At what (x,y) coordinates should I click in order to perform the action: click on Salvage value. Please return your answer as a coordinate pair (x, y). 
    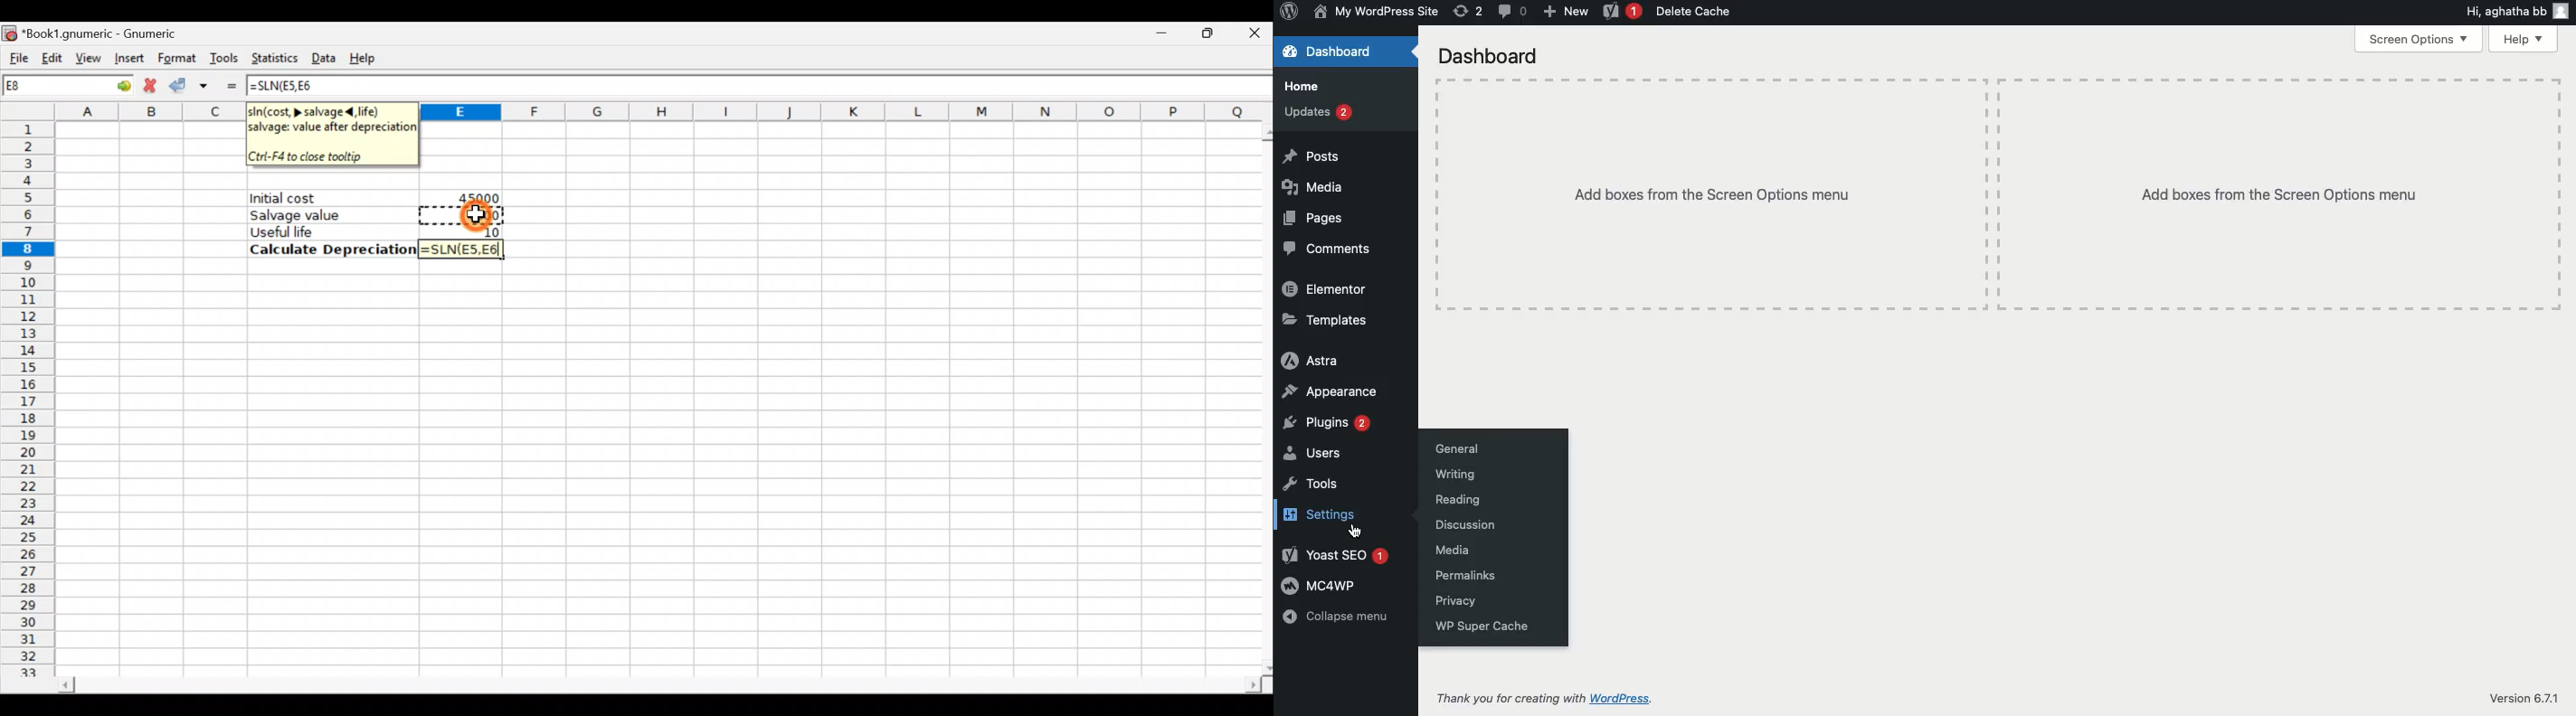
    Looking at the image, I should click on (322, 215).